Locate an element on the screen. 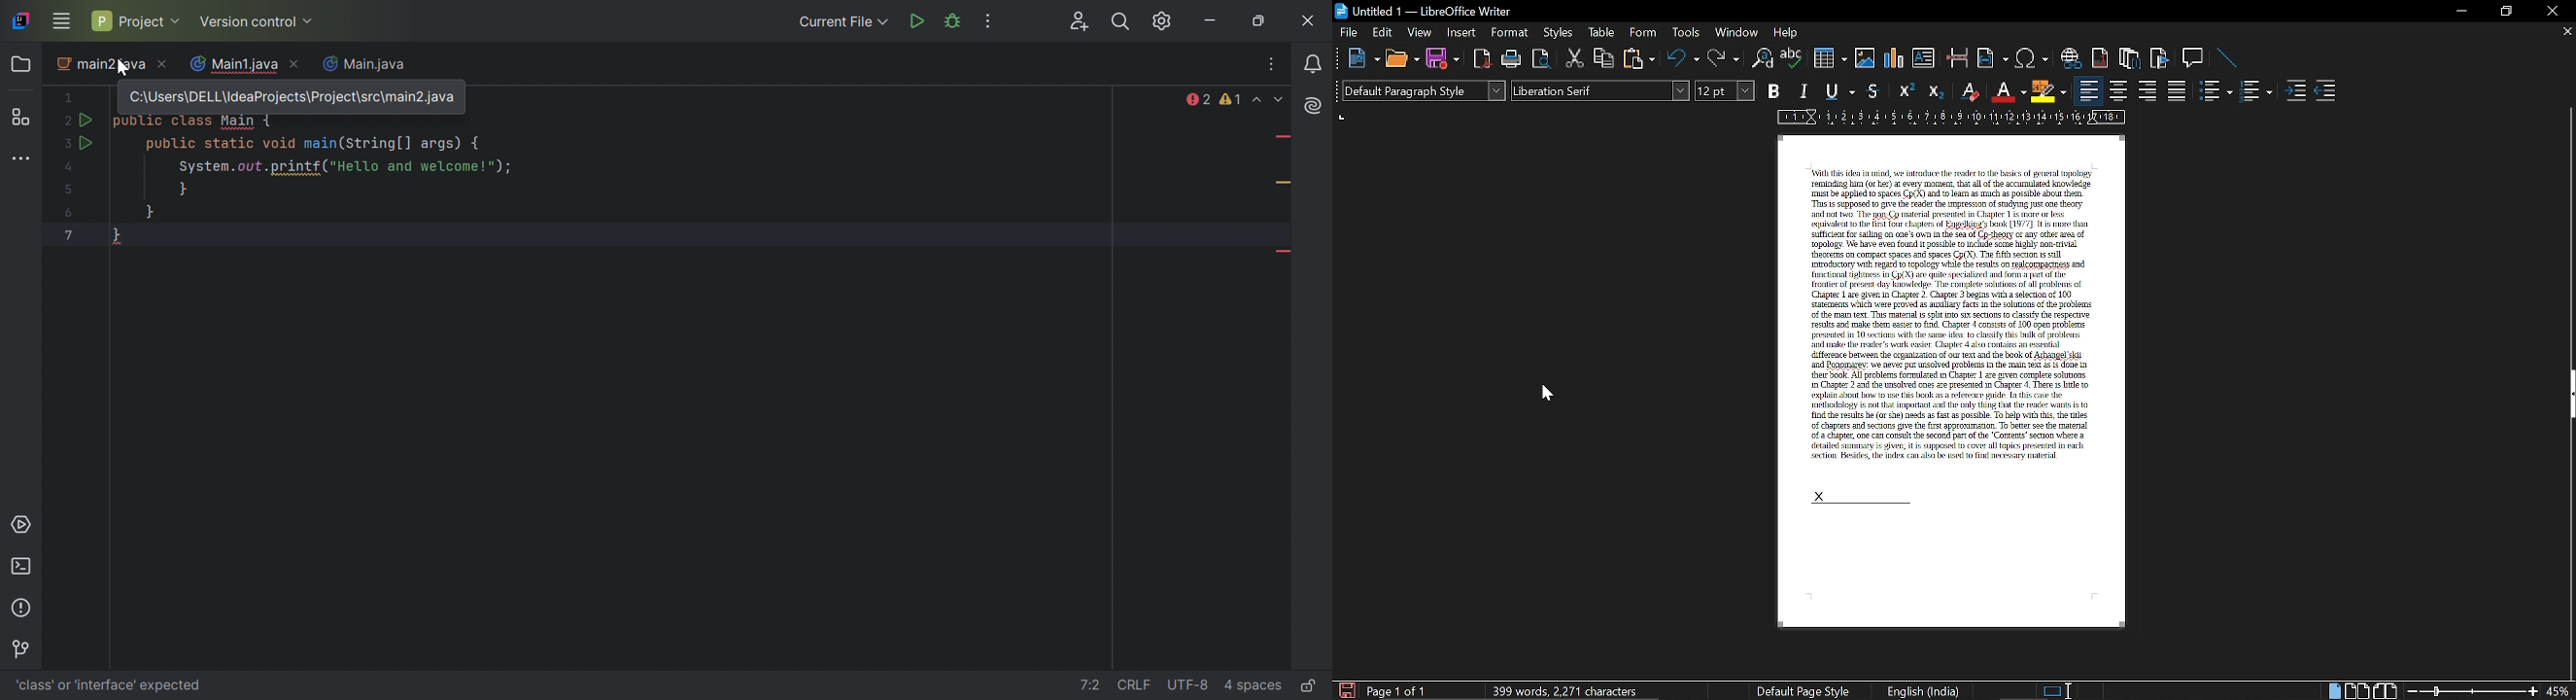 The width and height of the screenshot is (2576, 700). System.out.printf("Hello and welcome!") is located at coordinates (340, 167).